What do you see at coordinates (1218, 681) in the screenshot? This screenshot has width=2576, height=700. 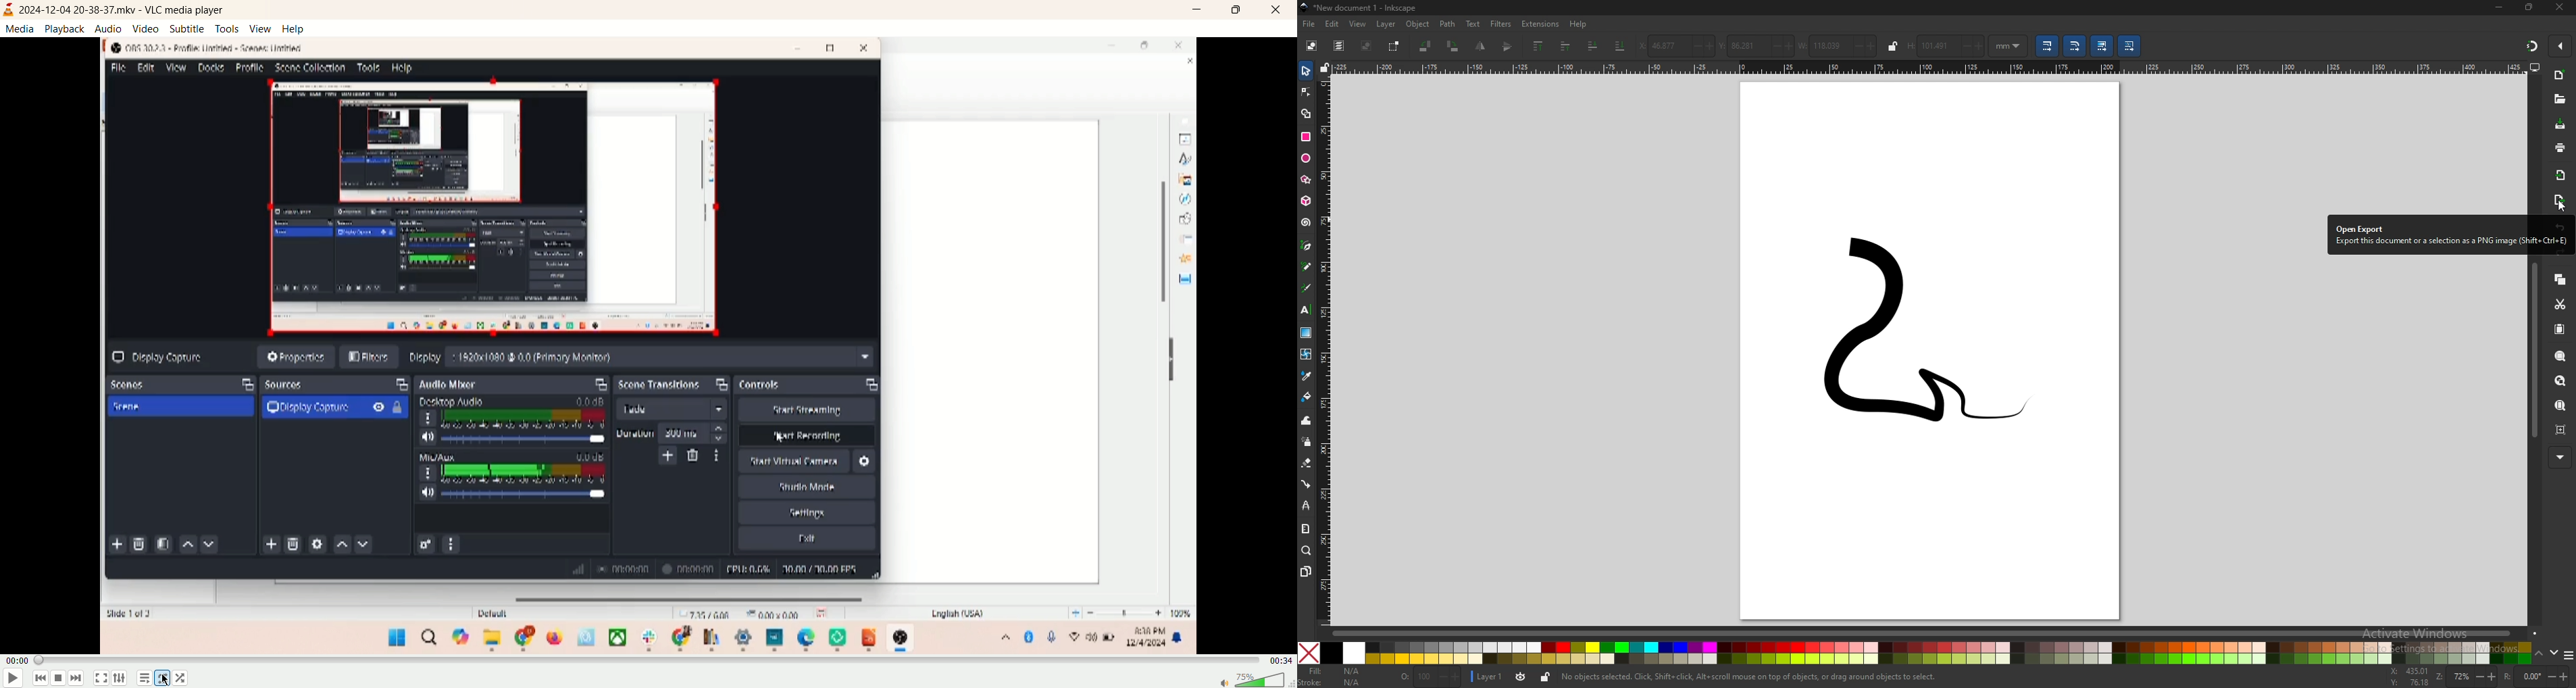 I see `mute` at bounding box center [1218, 681].